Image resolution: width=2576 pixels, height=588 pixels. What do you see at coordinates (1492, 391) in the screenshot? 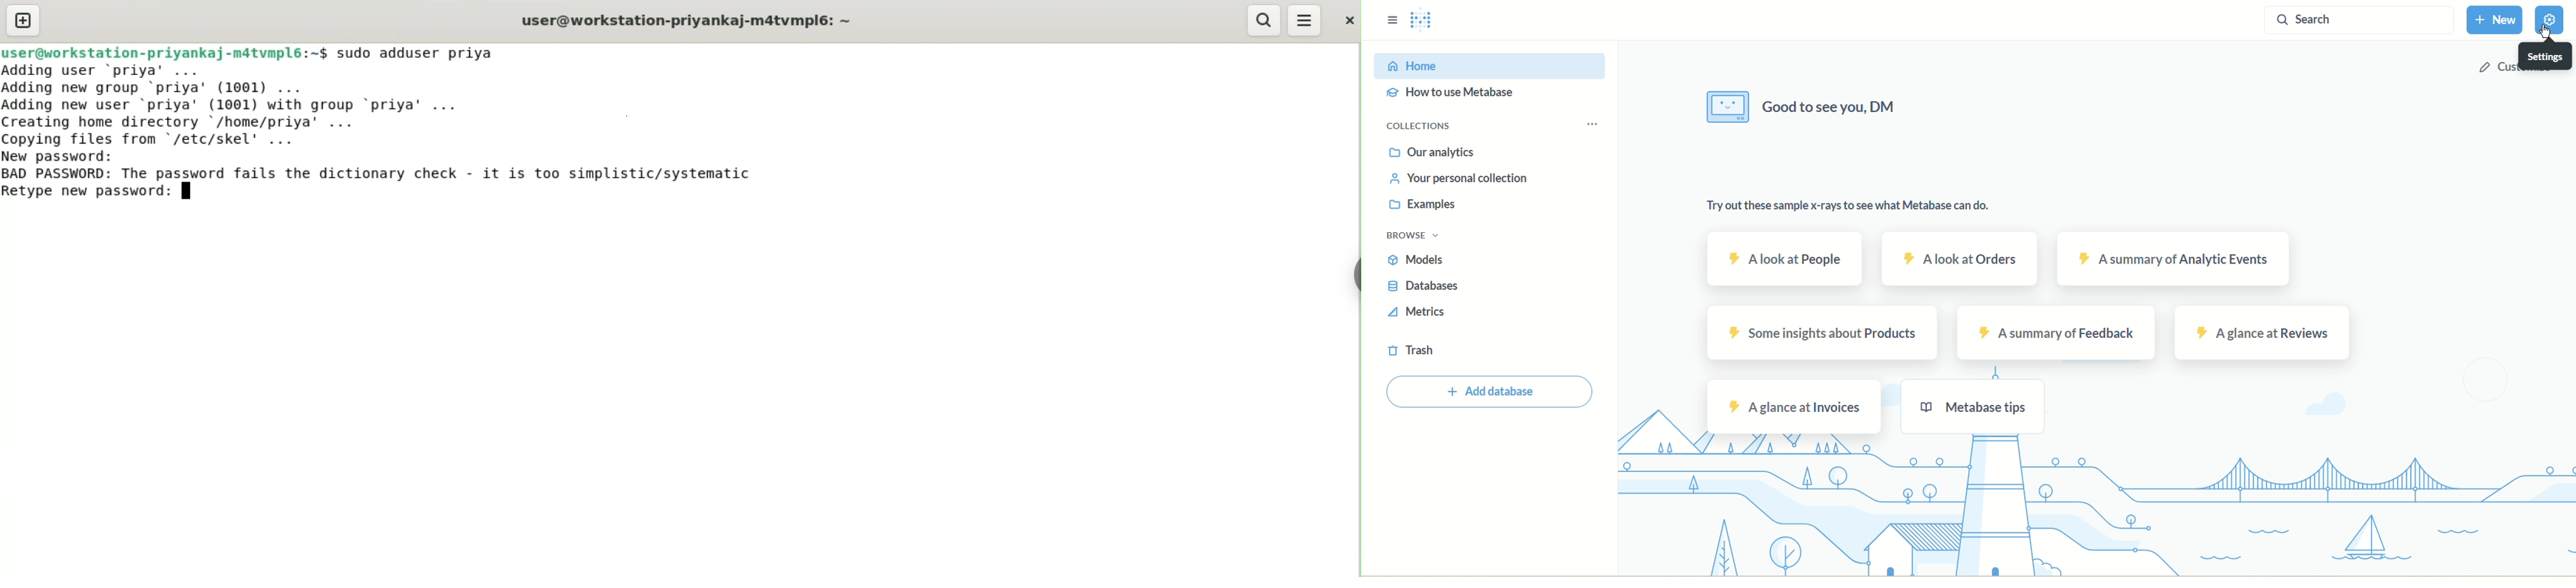
I see `add database` at bounding box center [1492, 391].